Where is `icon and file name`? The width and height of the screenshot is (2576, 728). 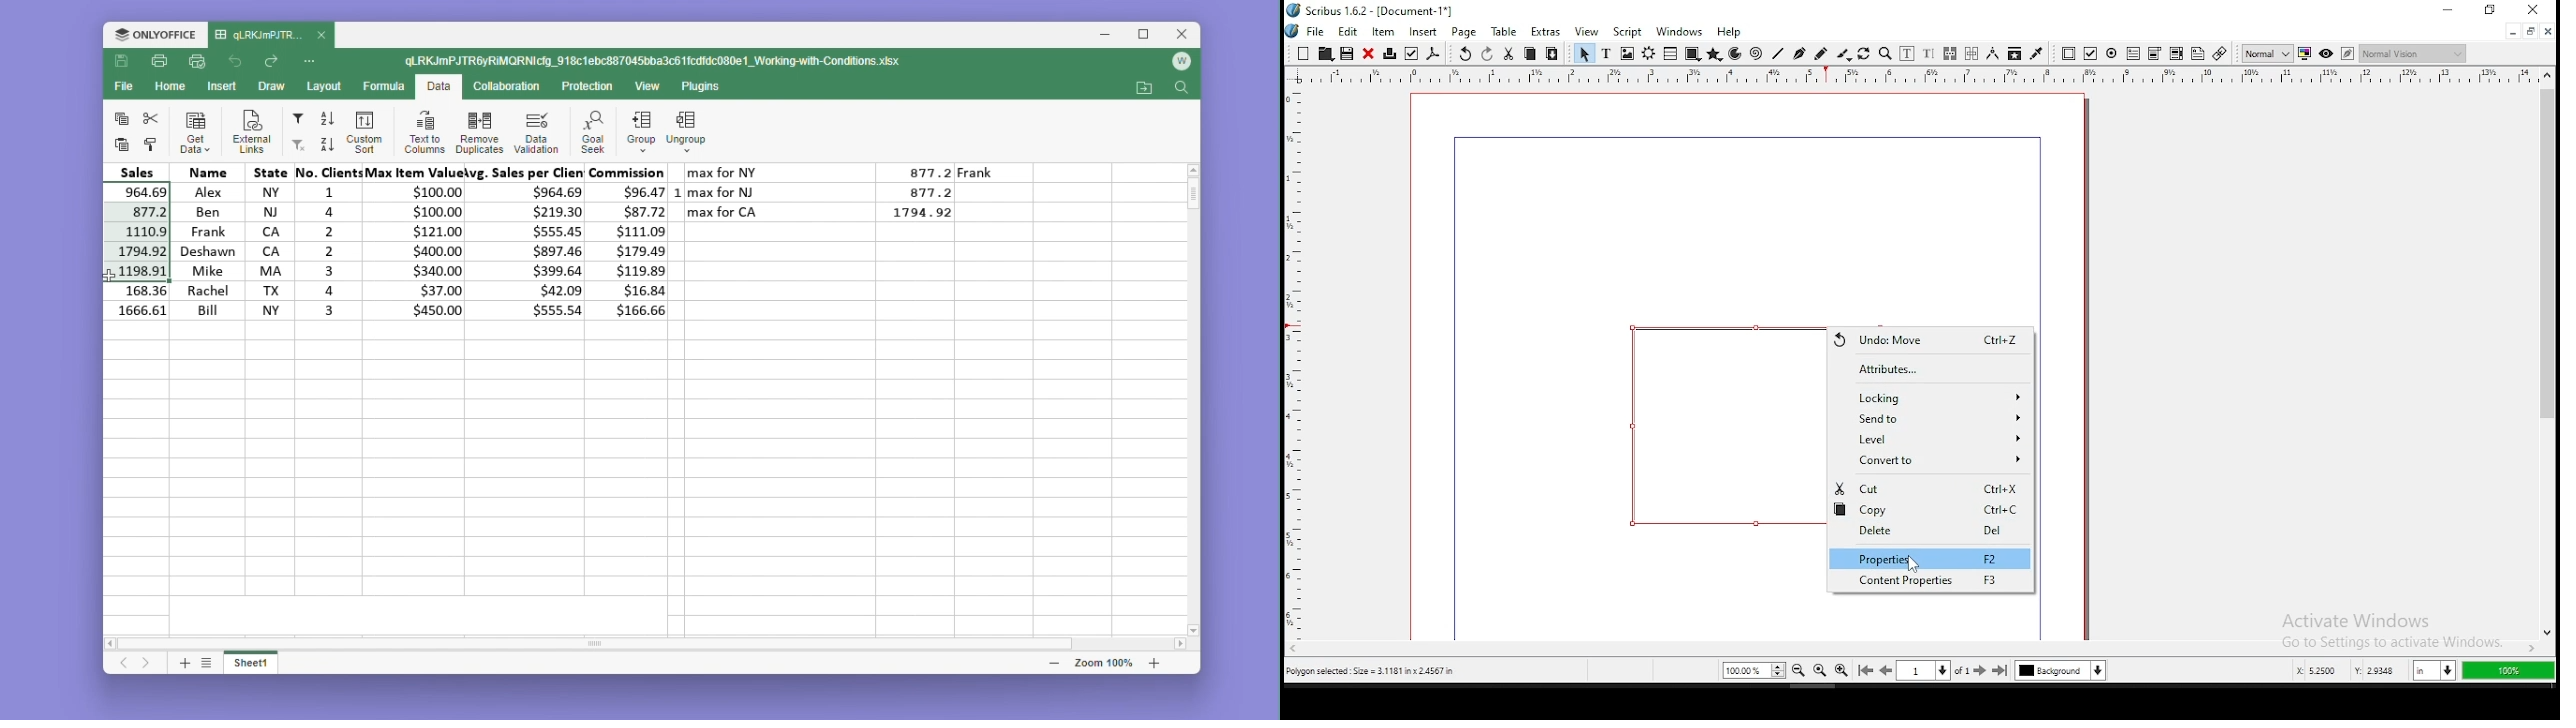 icon and file name is located at coordinates (1371, 11).